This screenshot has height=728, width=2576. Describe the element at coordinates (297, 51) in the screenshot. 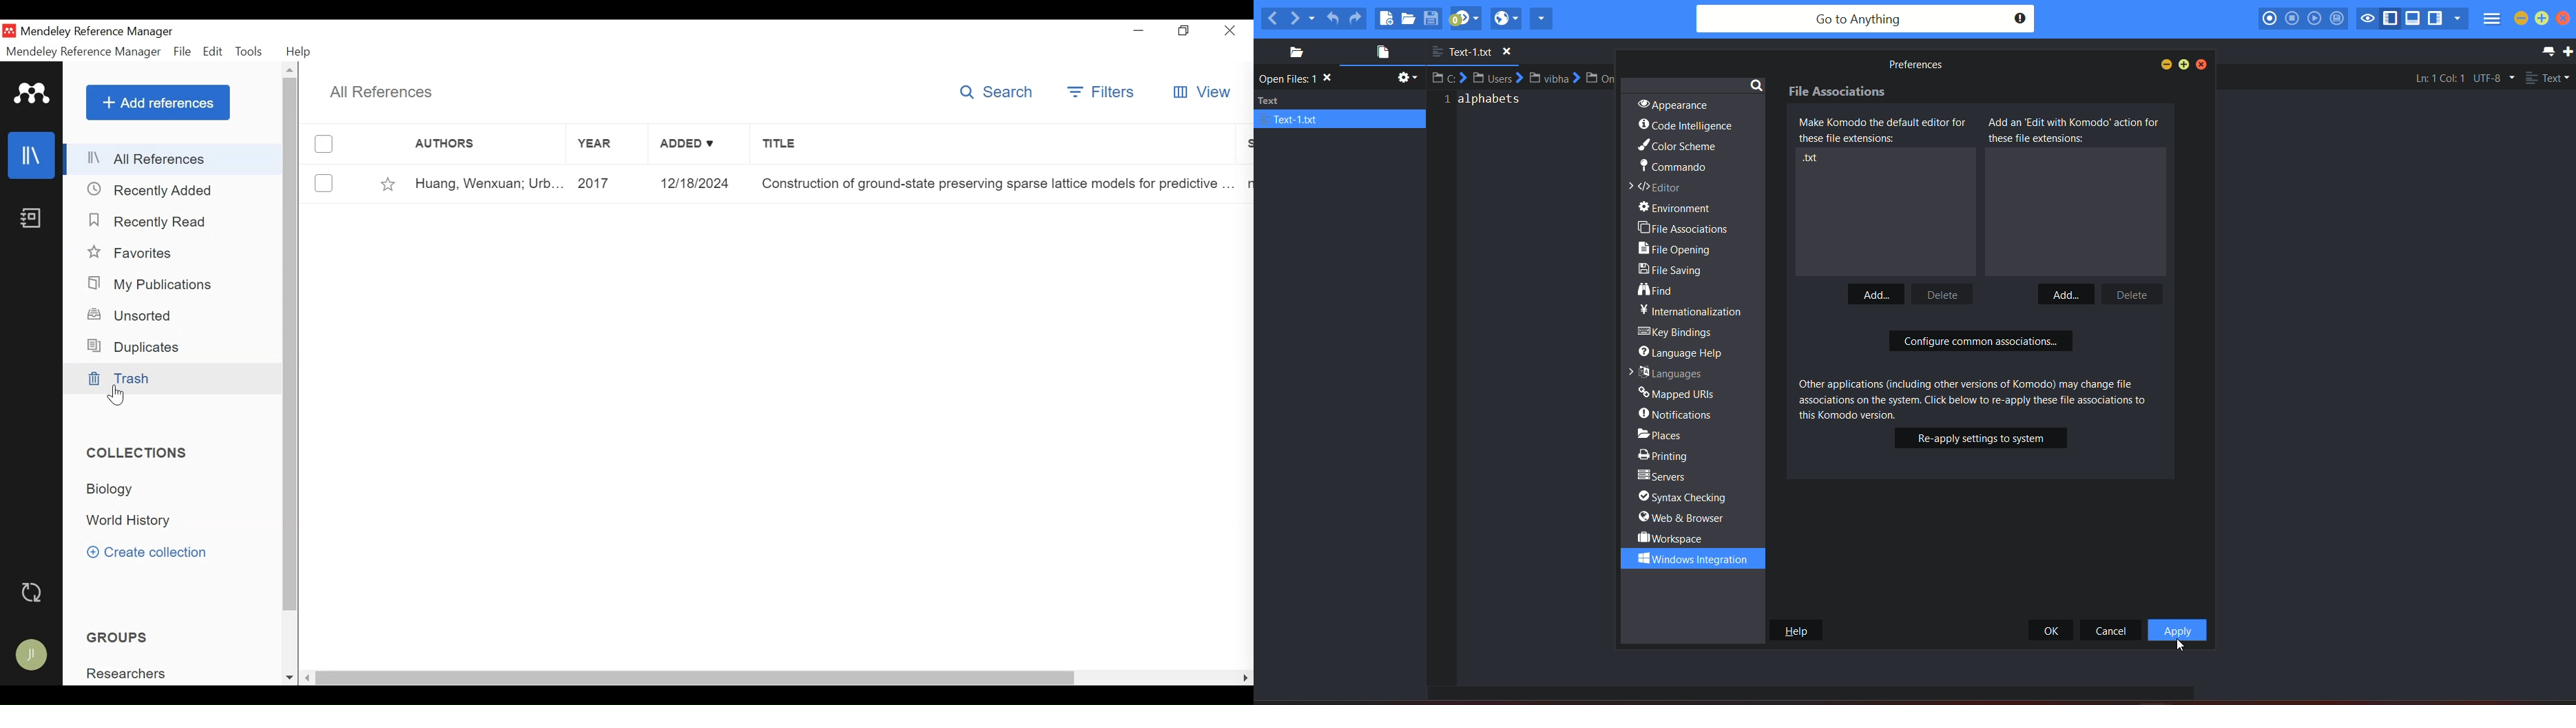

I see `Help` at that location.